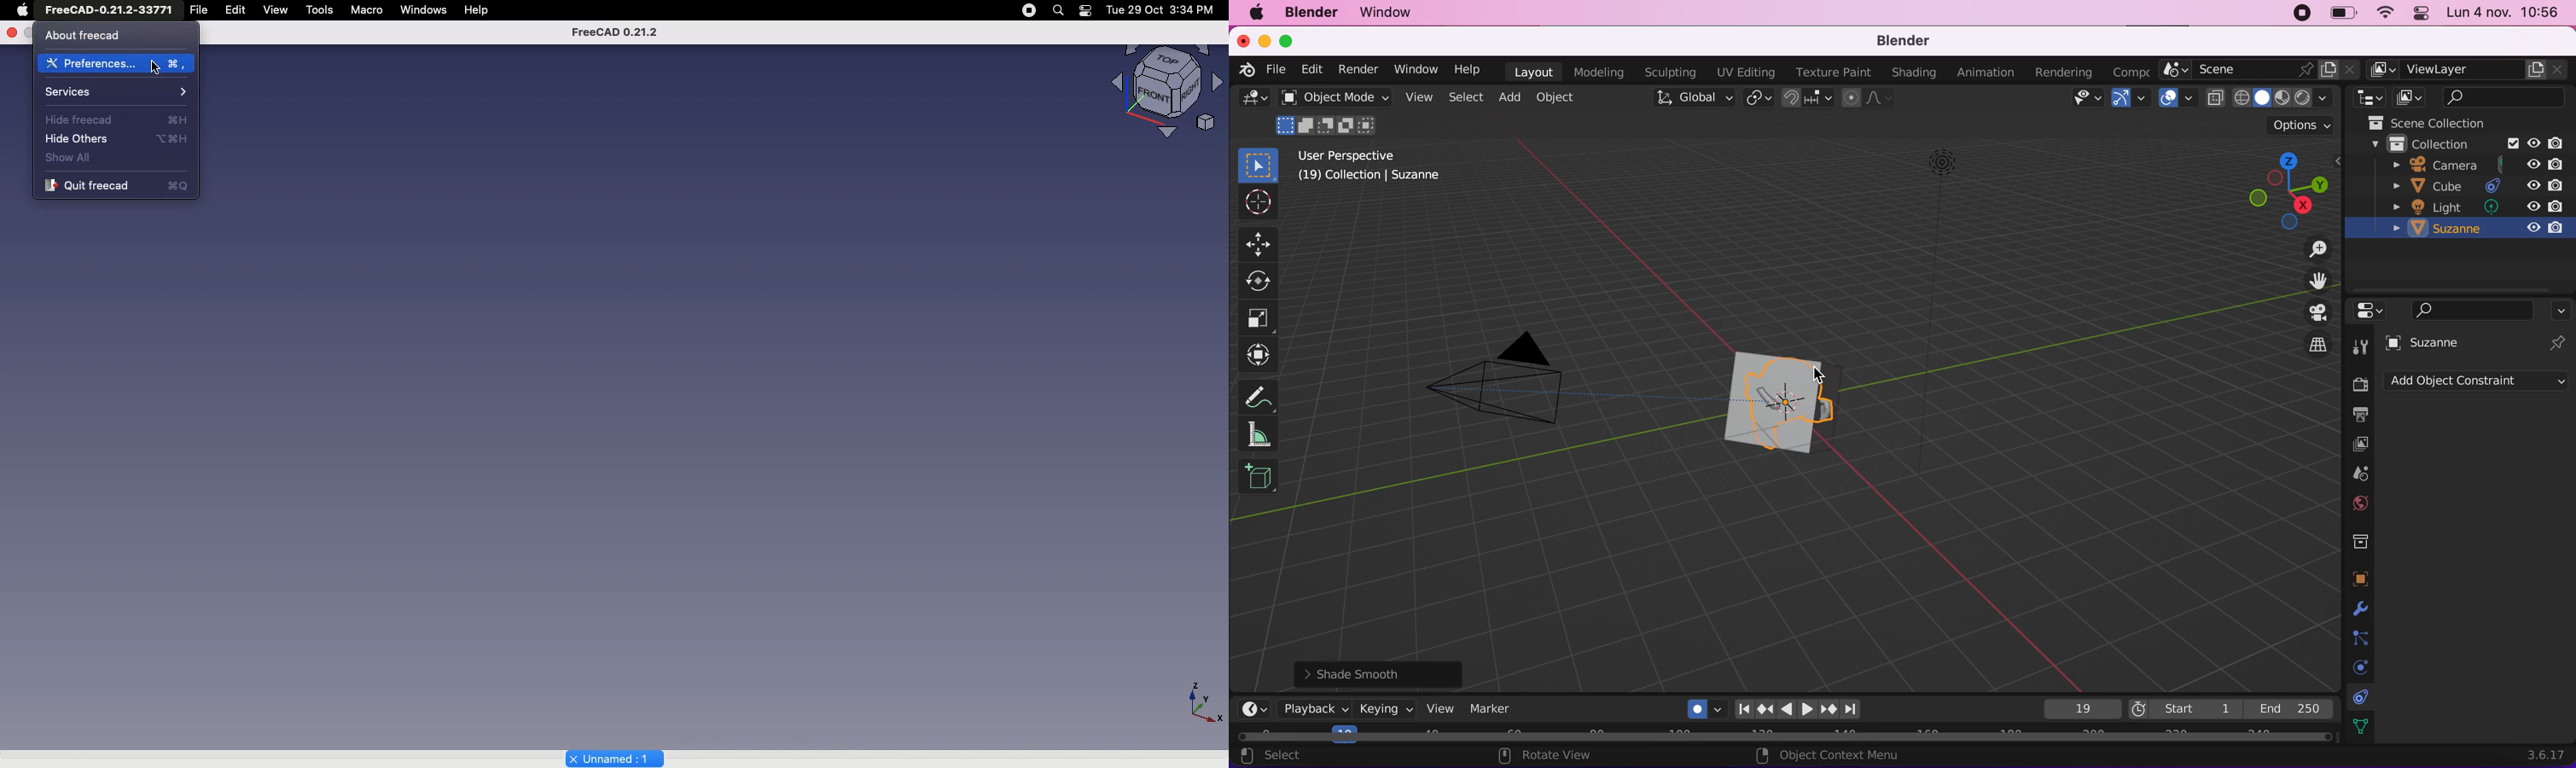  I want to click on select, so click(1283, 757).